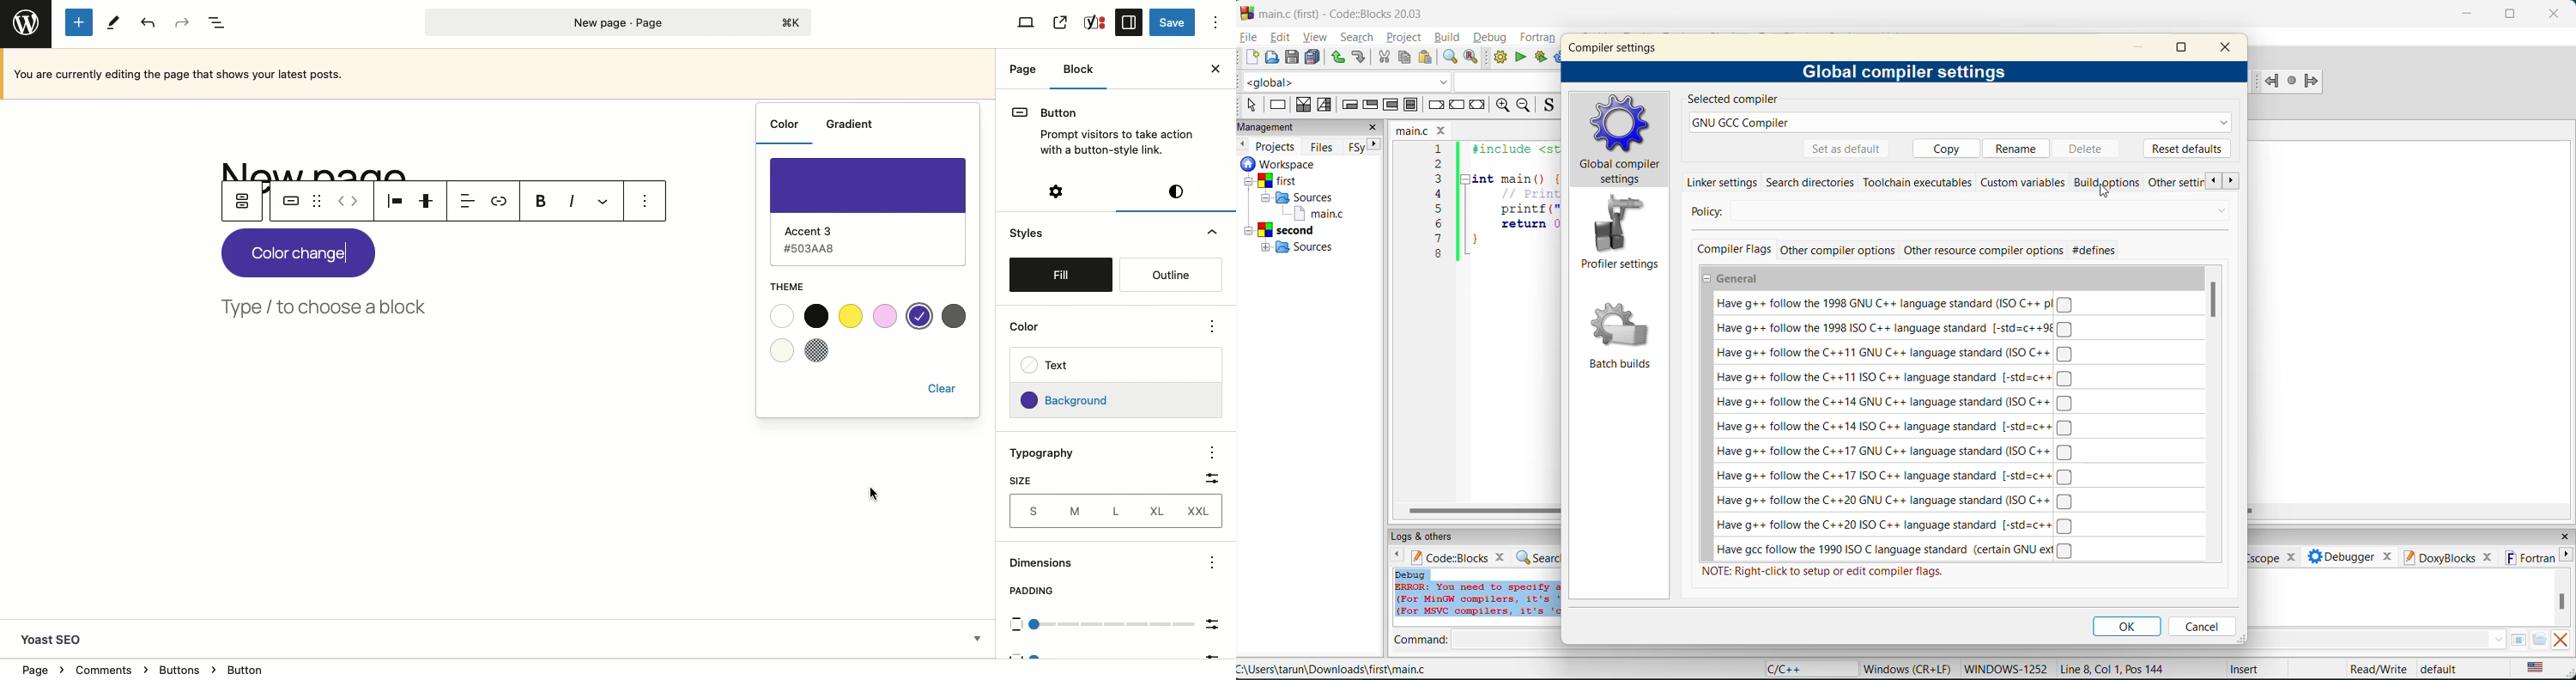 The width and height of the screenshot is (2576, 700). Describe the element at coordinates (853, 124) in the screenshot. I see `Gradient` at that location.